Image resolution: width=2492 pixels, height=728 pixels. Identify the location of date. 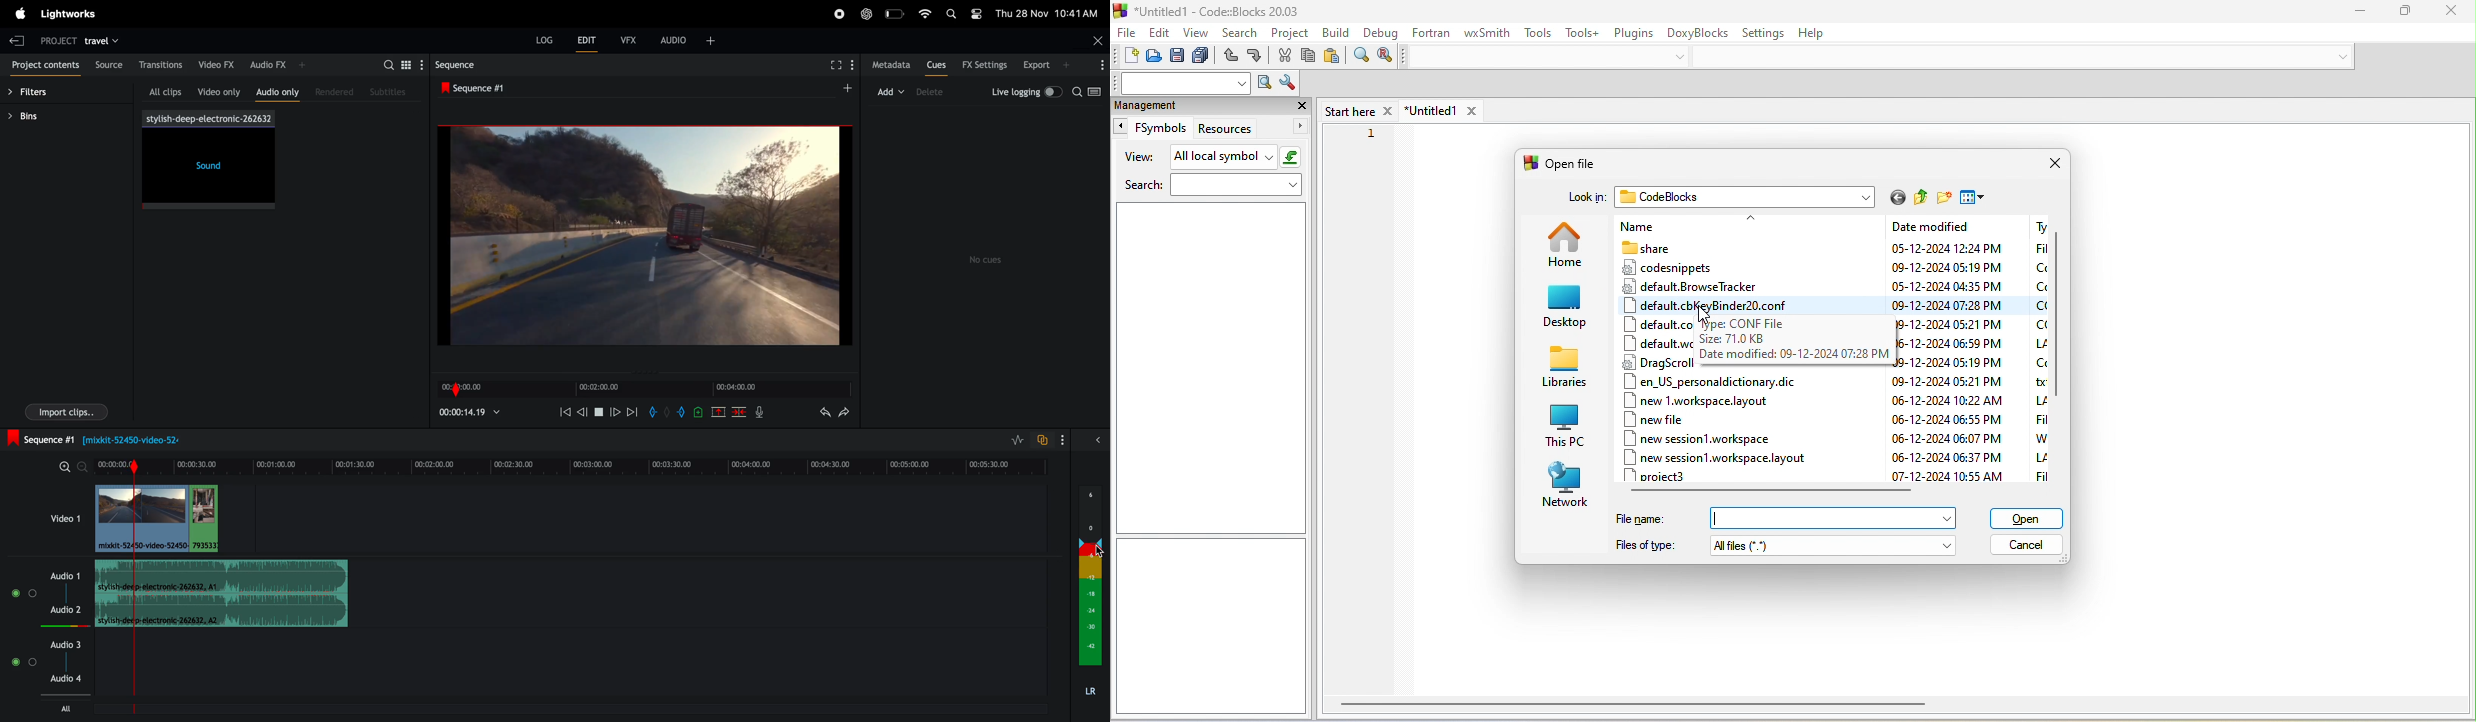
(1942, 456).